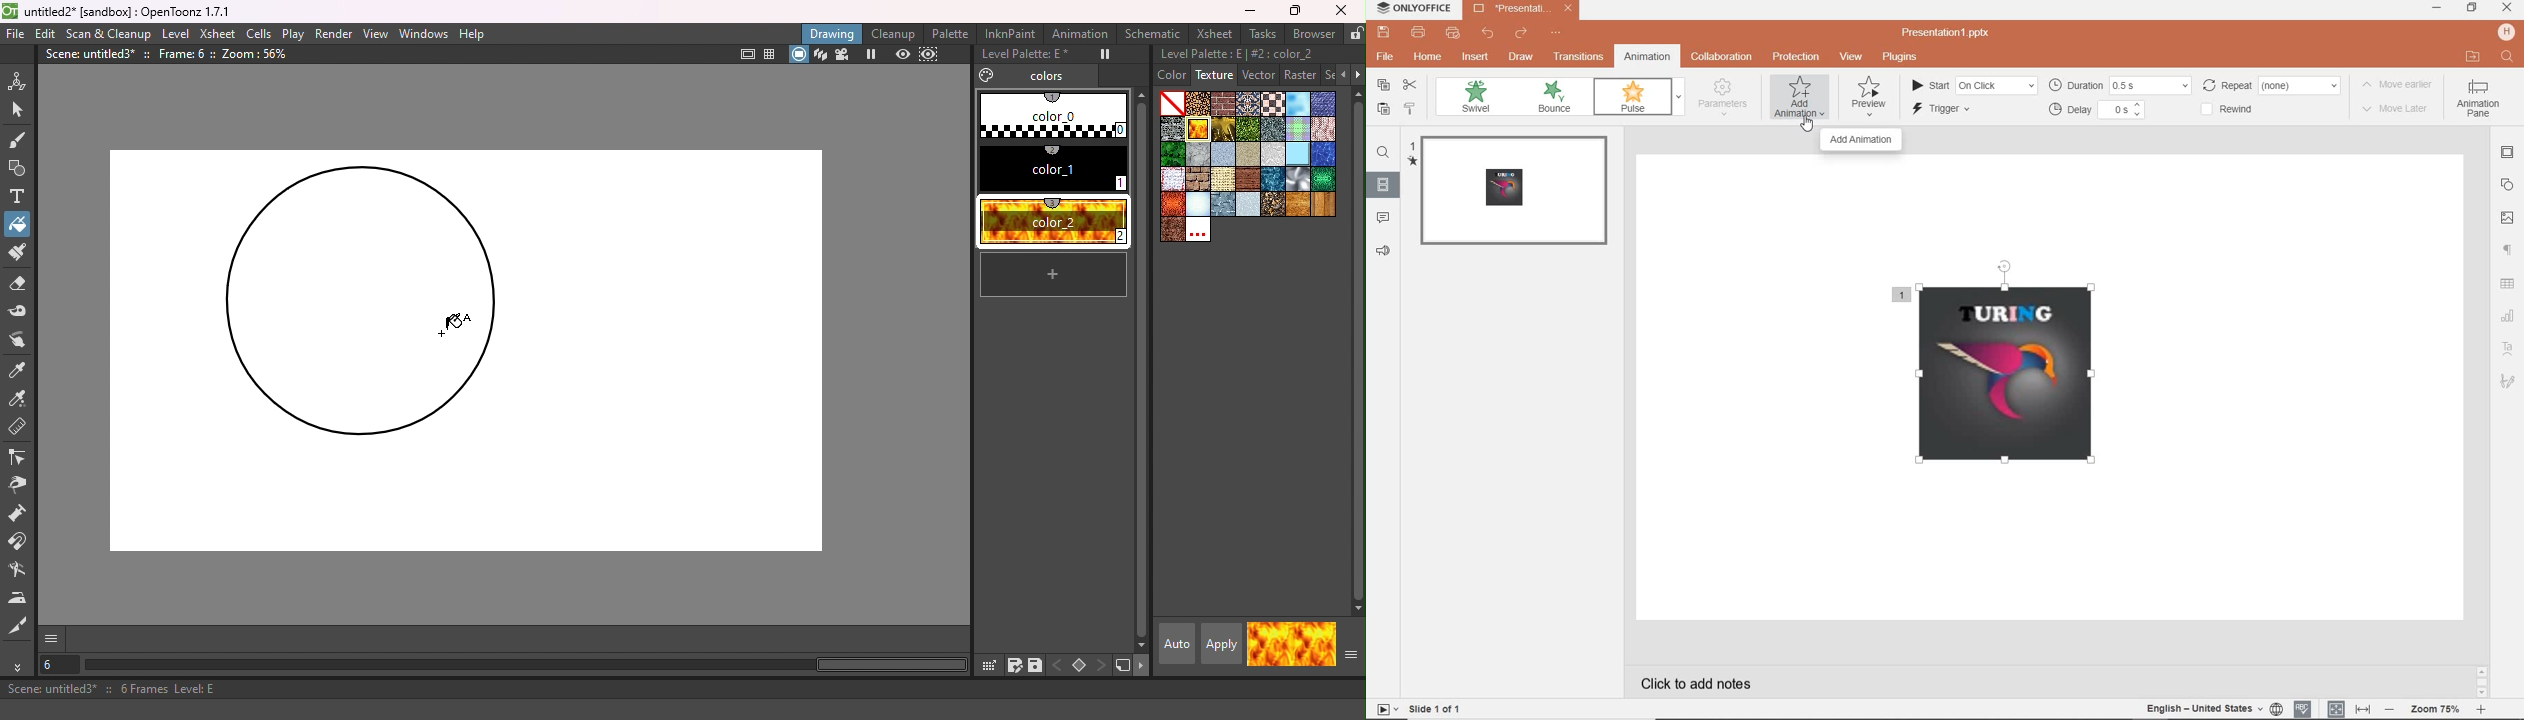 This screenshot has height=728, width=2548. What do you see at coordinates (1198, 129) in the screenshot?
I see `flame.bmp` at bounding box center [1198, 129].